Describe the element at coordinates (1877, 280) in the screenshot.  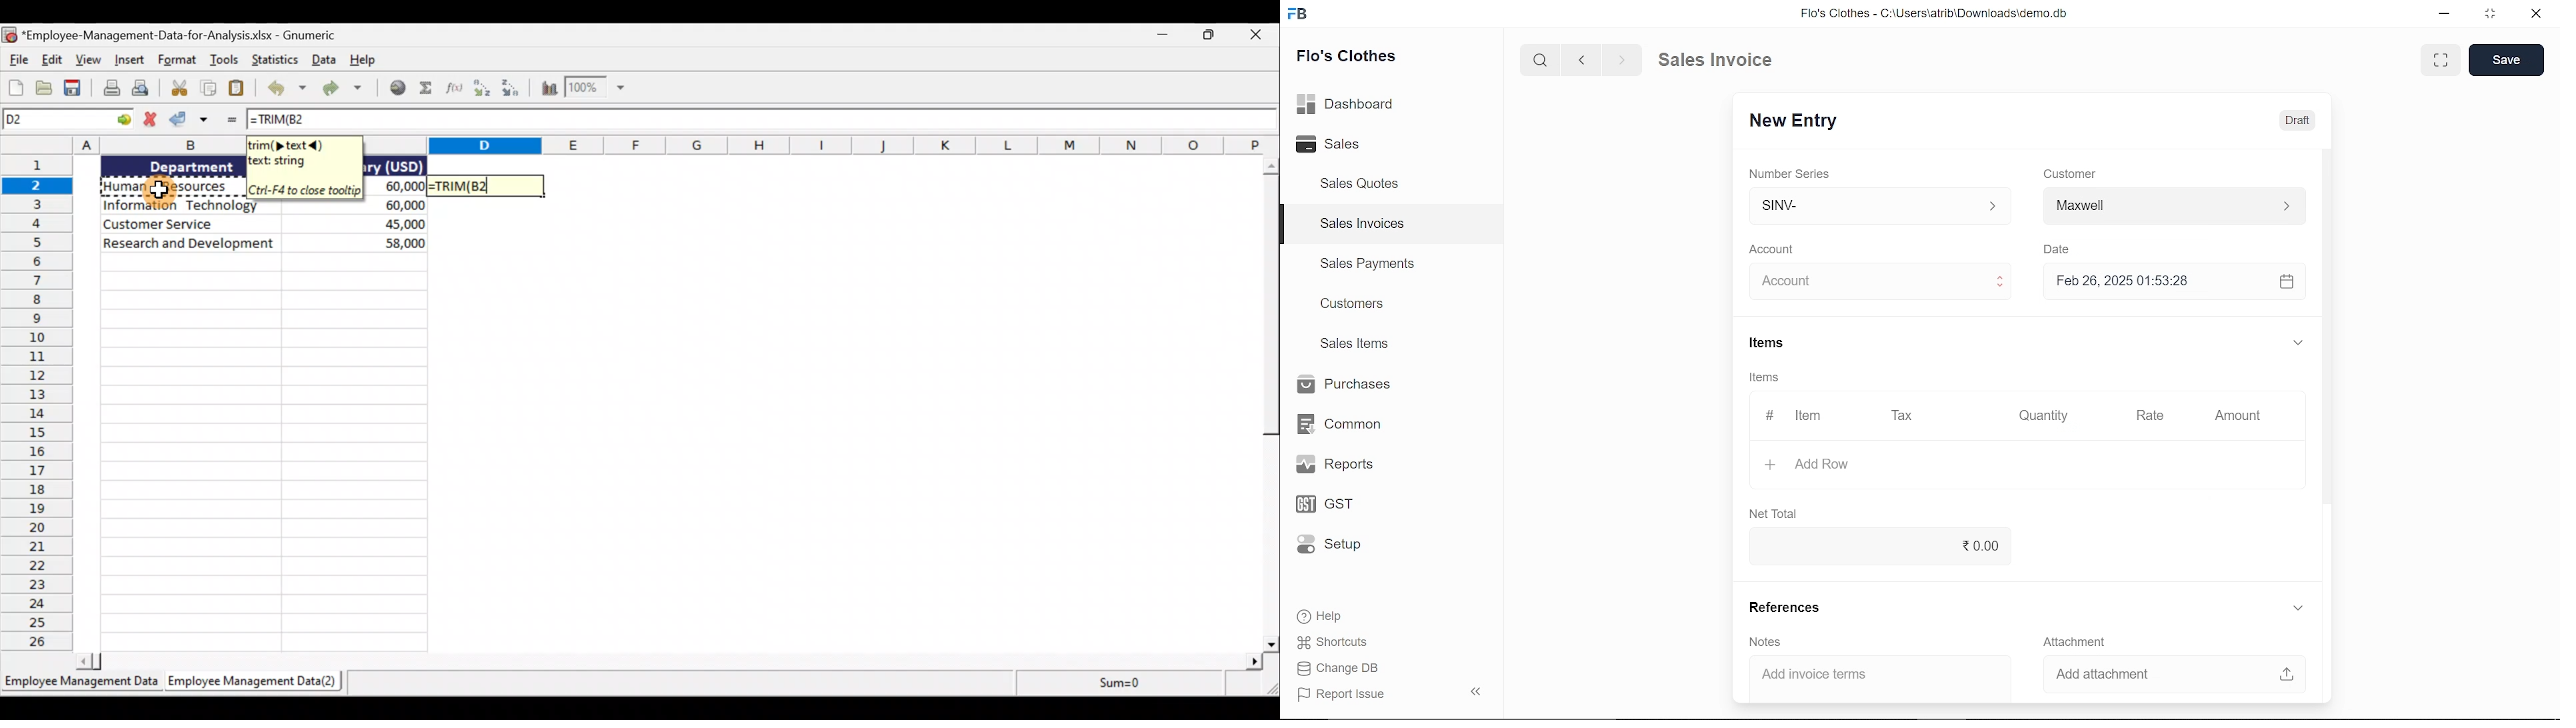
I see `Account :` at that location.